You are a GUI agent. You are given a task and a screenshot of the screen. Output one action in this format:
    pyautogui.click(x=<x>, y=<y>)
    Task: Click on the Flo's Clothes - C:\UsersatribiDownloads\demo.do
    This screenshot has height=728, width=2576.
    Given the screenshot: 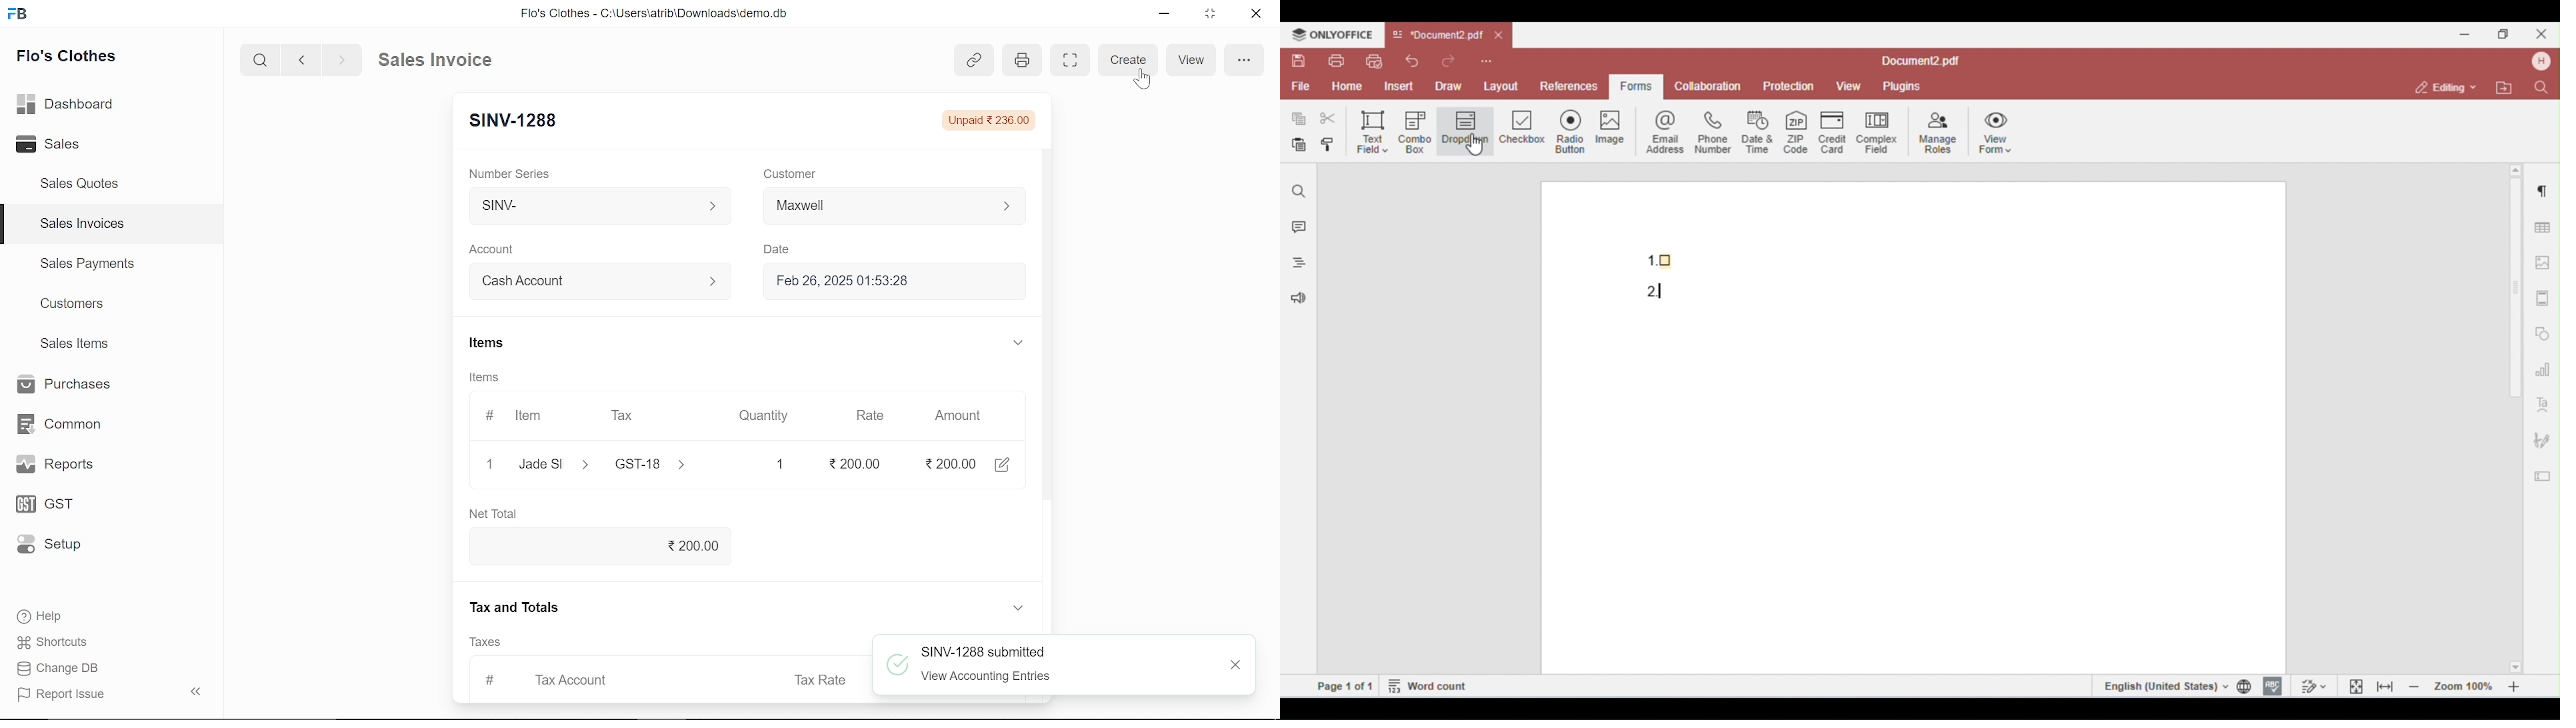 What is the action you would take?
    pyautogui.click(x=662, y=15)
    